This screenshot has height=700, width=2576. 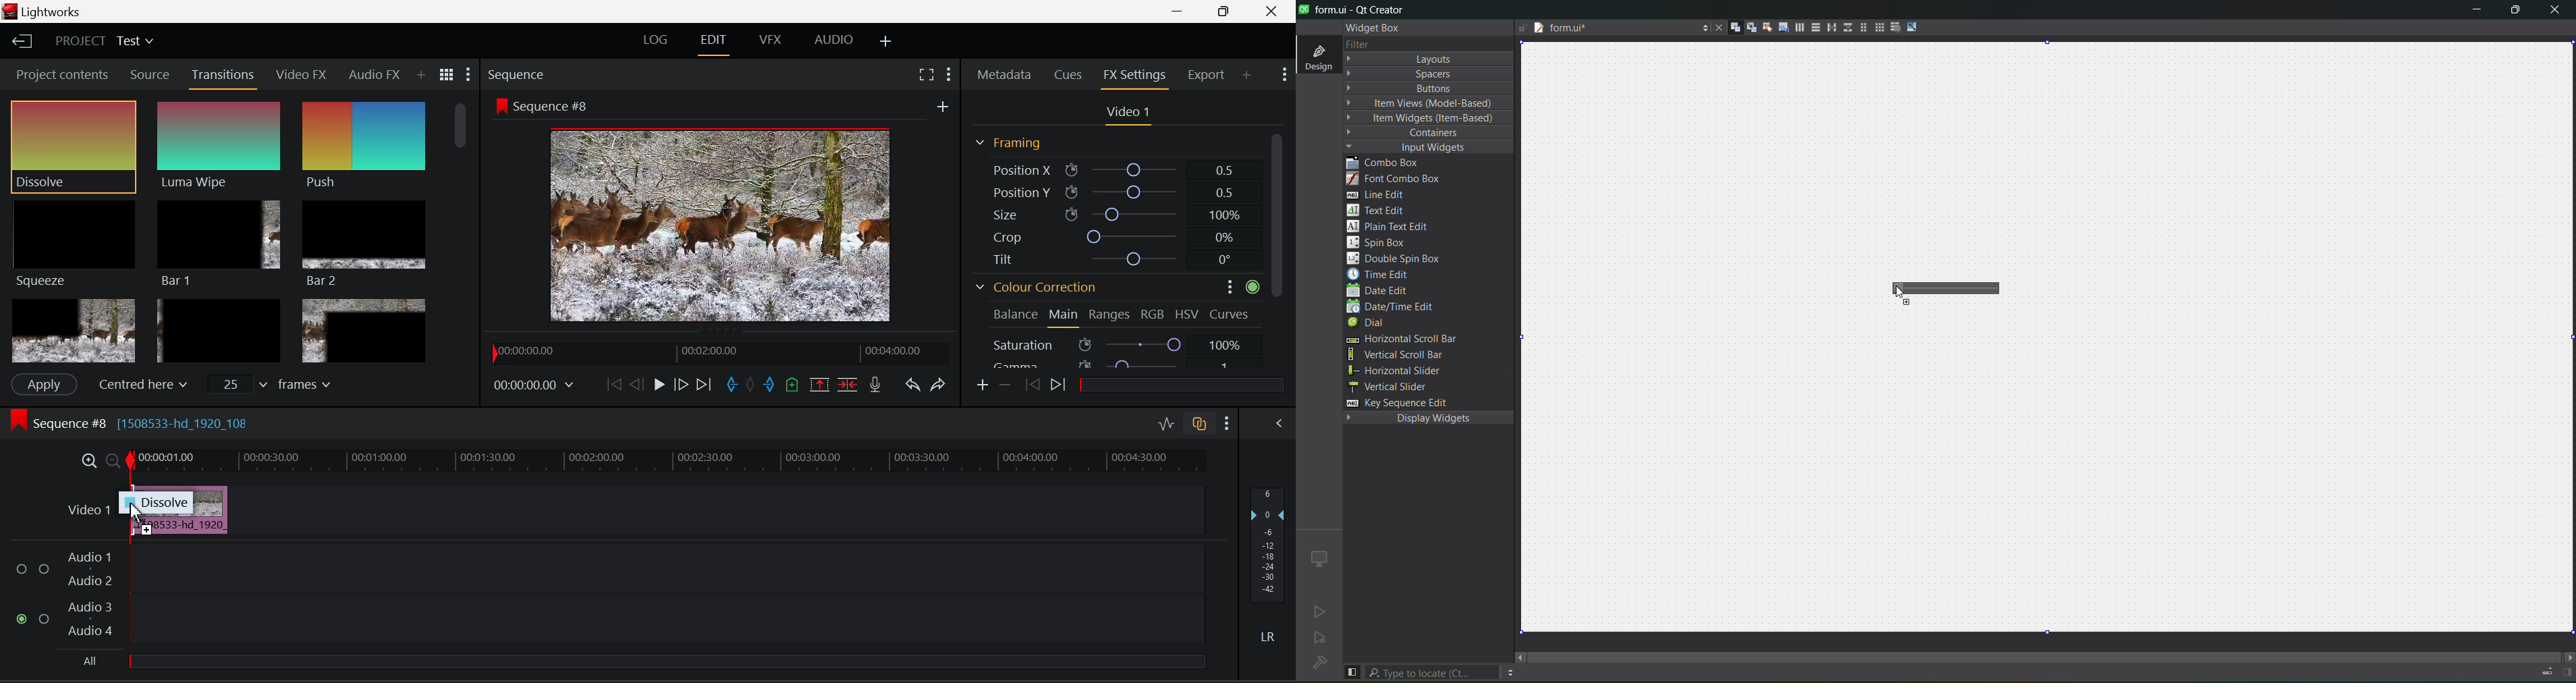 I want to click on Audio Input Field, so click(x=665, y=620).